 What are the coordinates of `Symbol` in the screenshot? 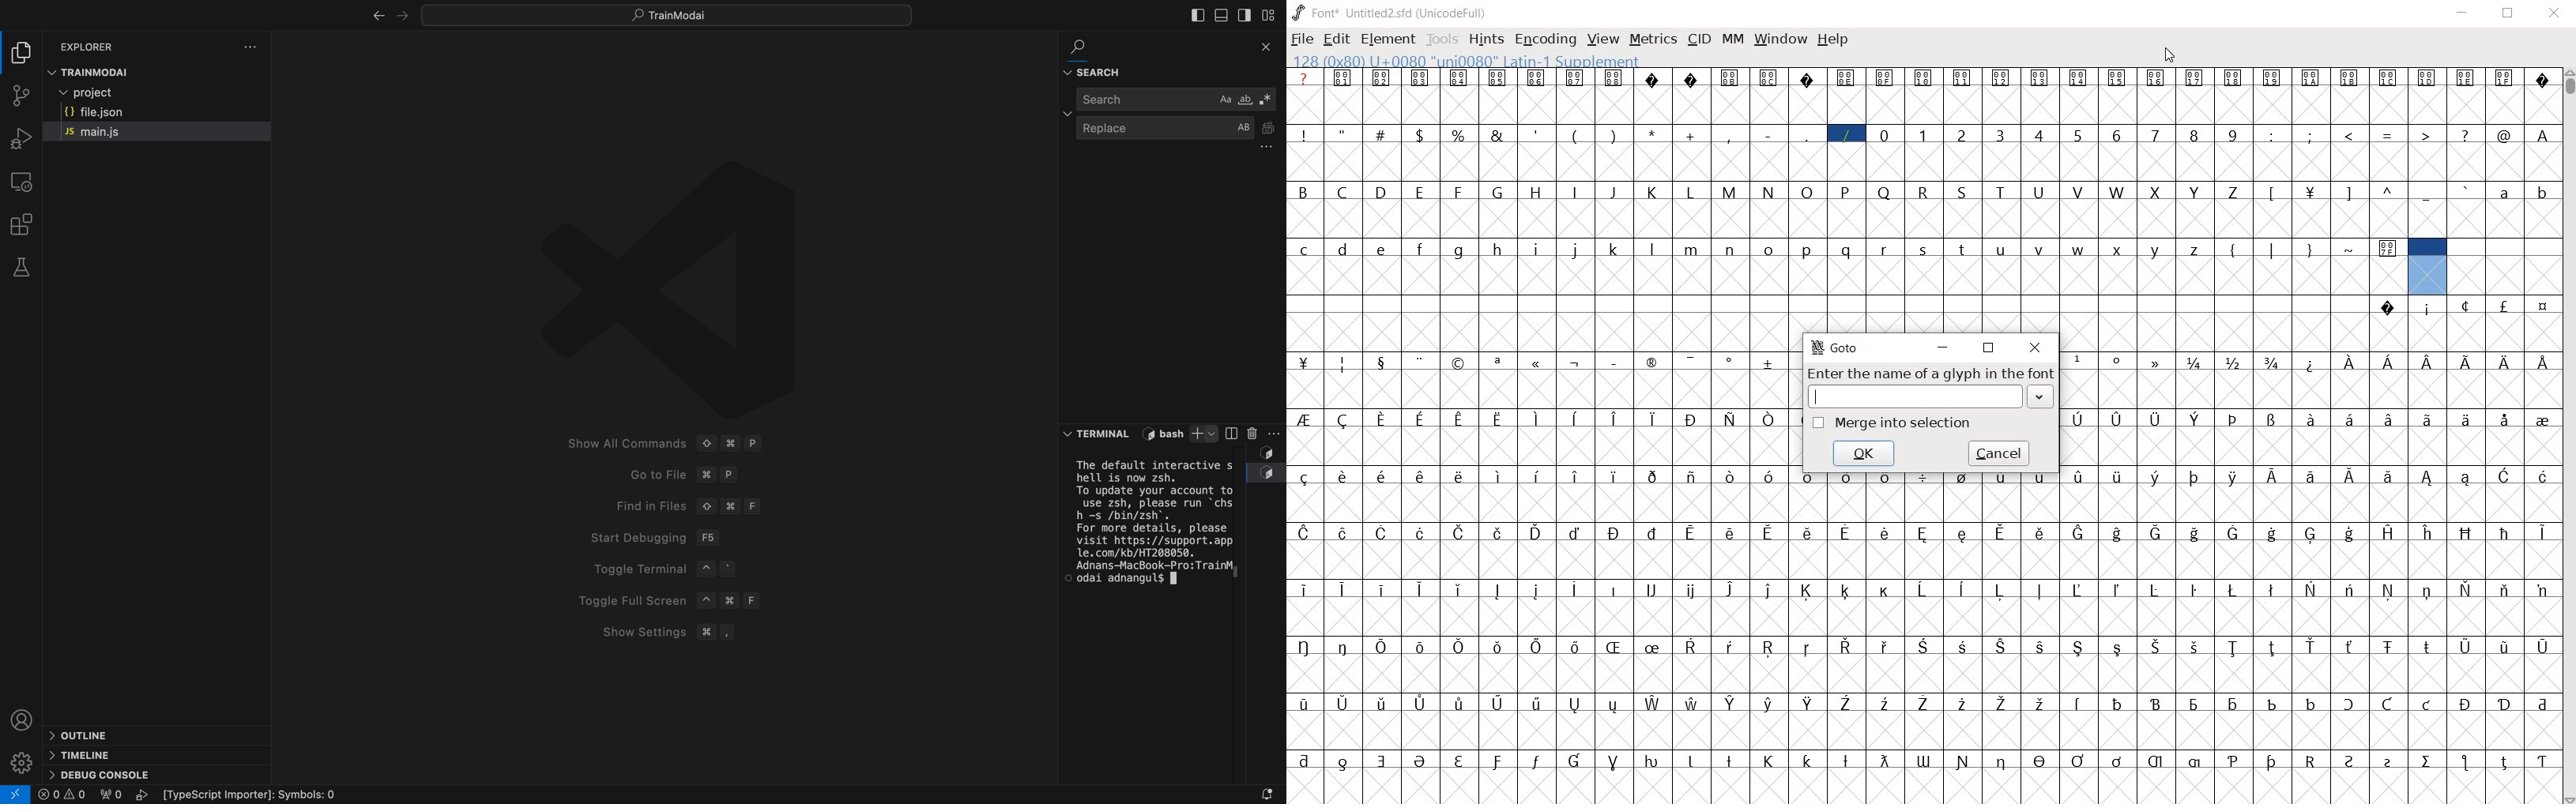 It's located at (1305, 363).